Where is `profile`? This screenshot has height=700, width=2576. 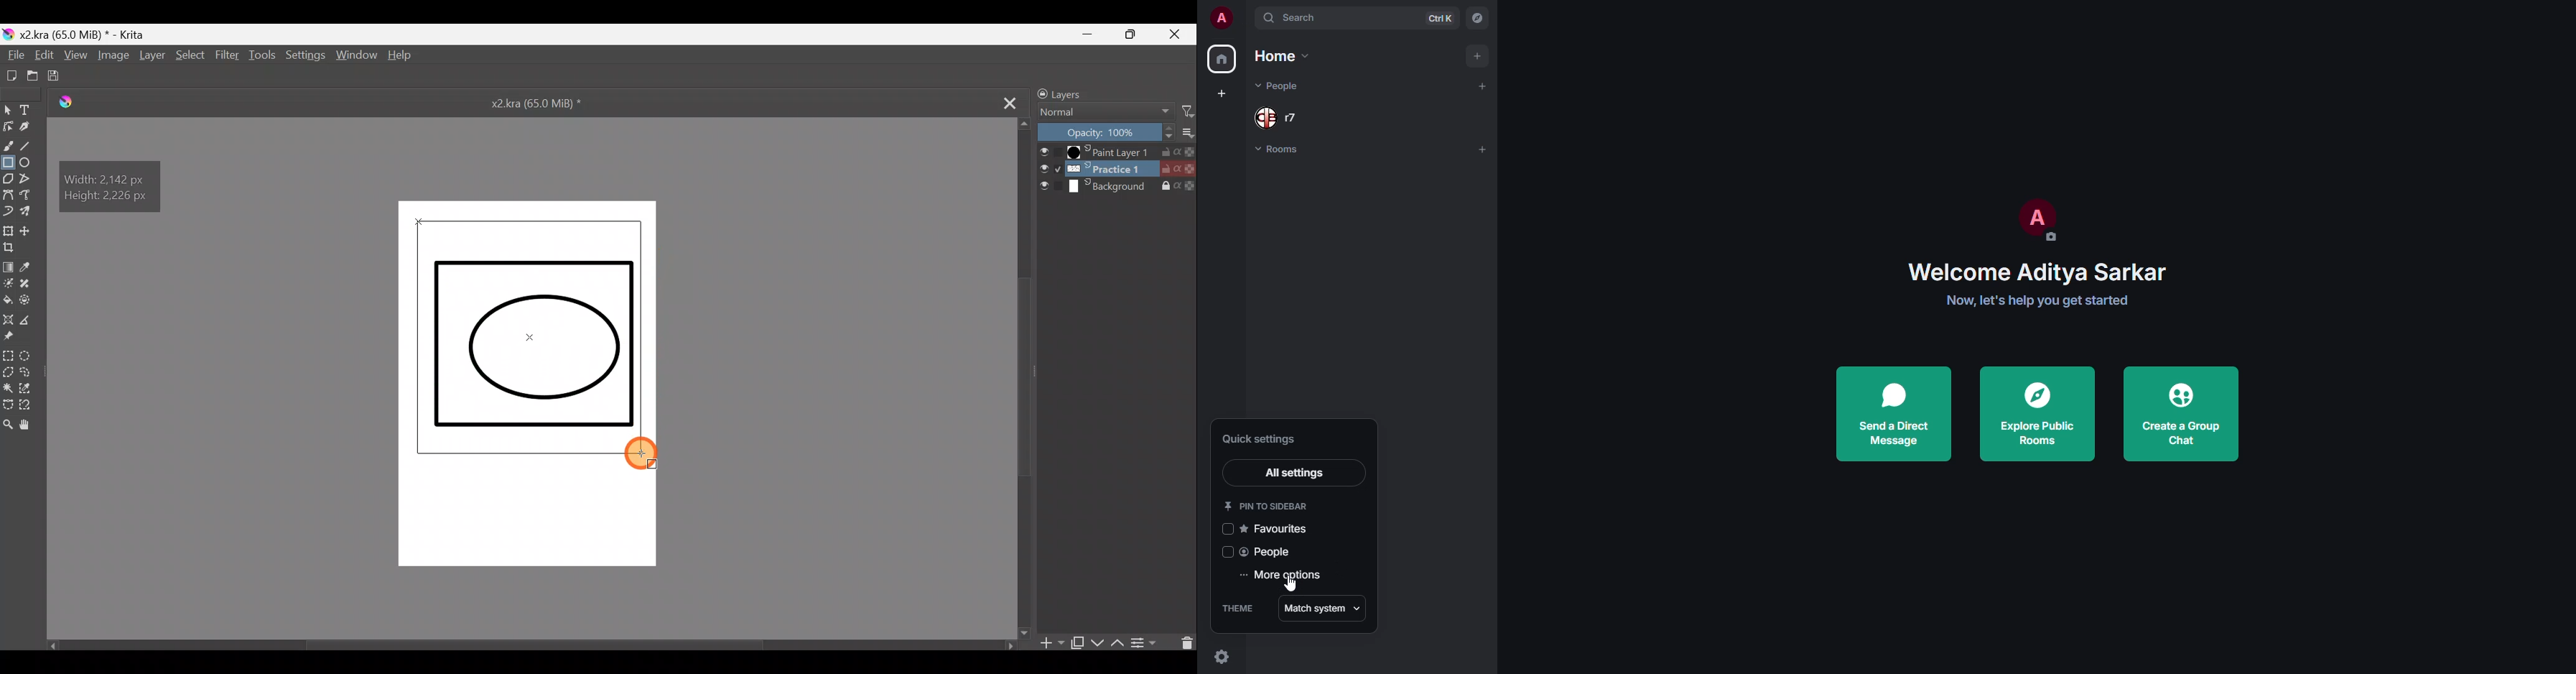
profile is located at coordinates (1220, 17).